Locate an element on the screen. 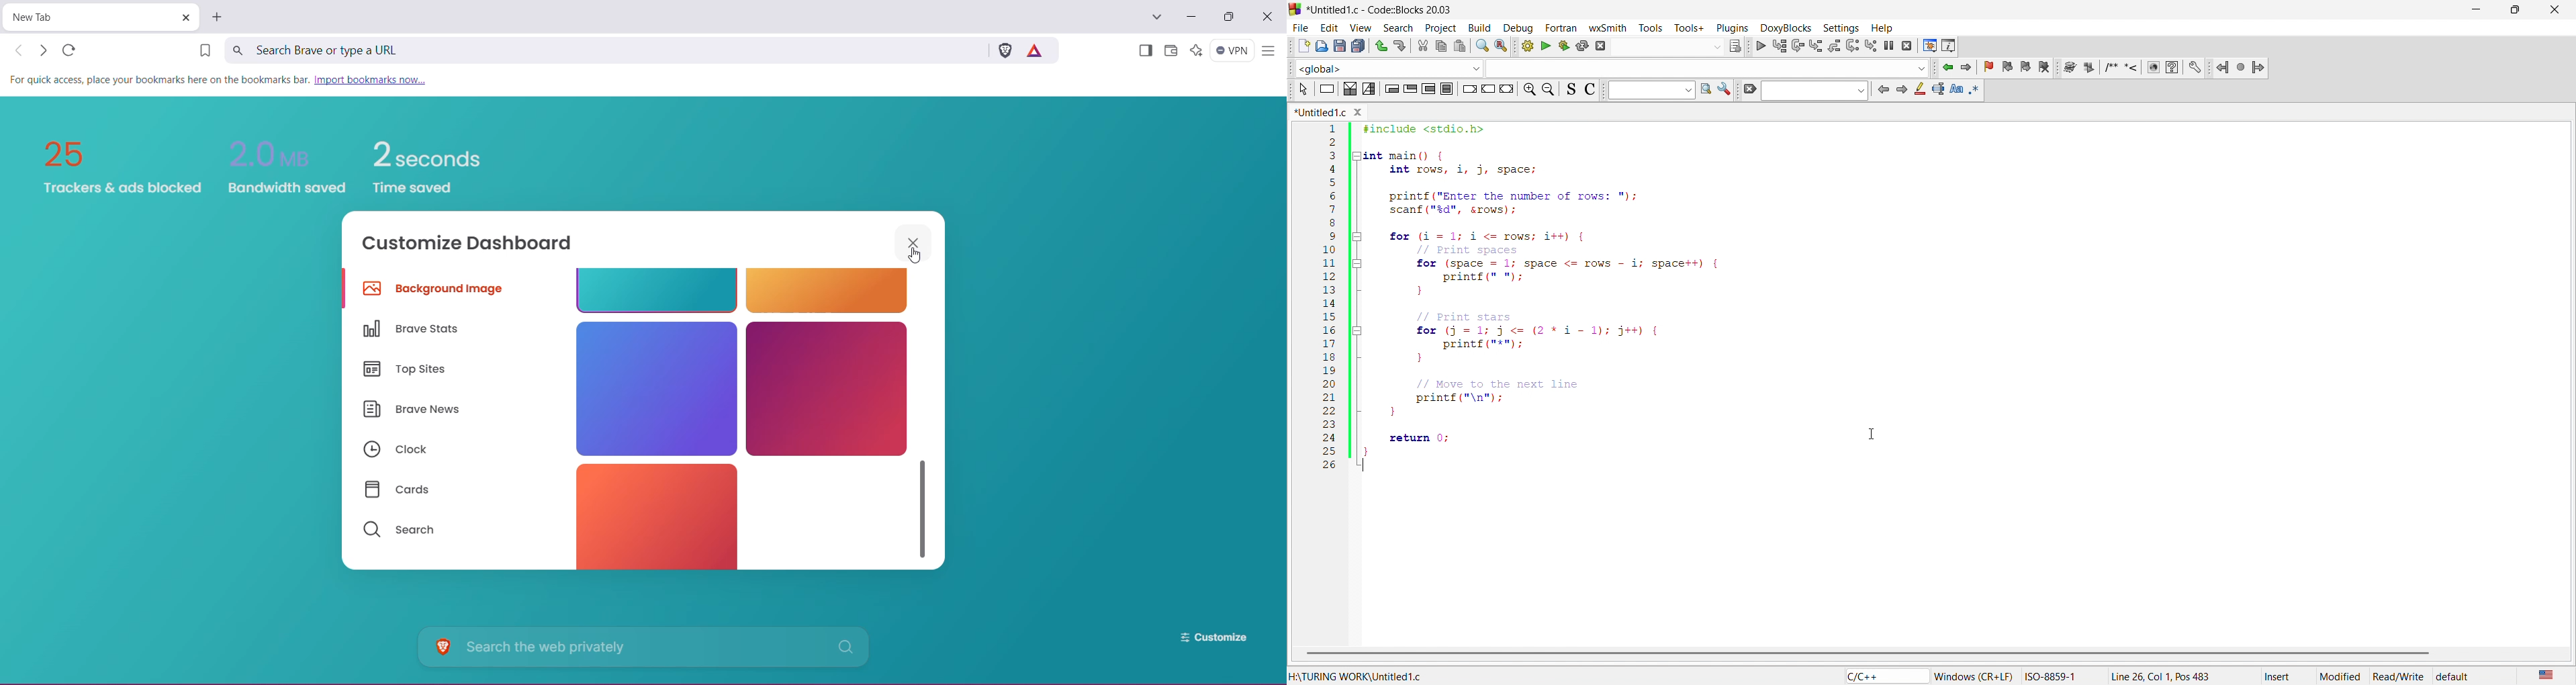  icon is located at coordinates (1919, 93).